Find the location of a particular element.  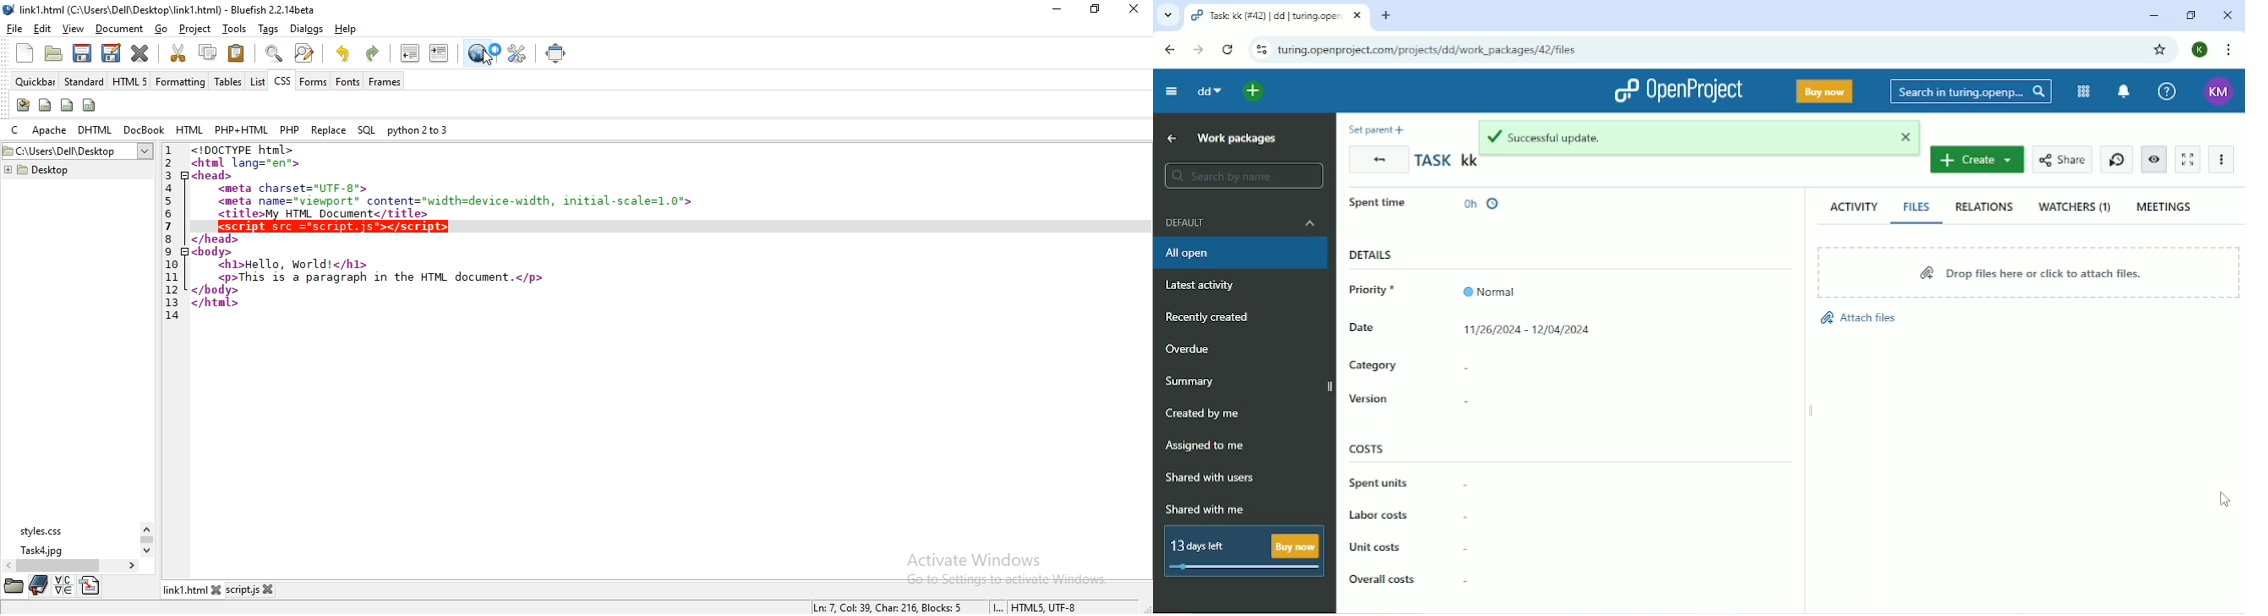

create stylesheet is located at coordinates (23, 105).